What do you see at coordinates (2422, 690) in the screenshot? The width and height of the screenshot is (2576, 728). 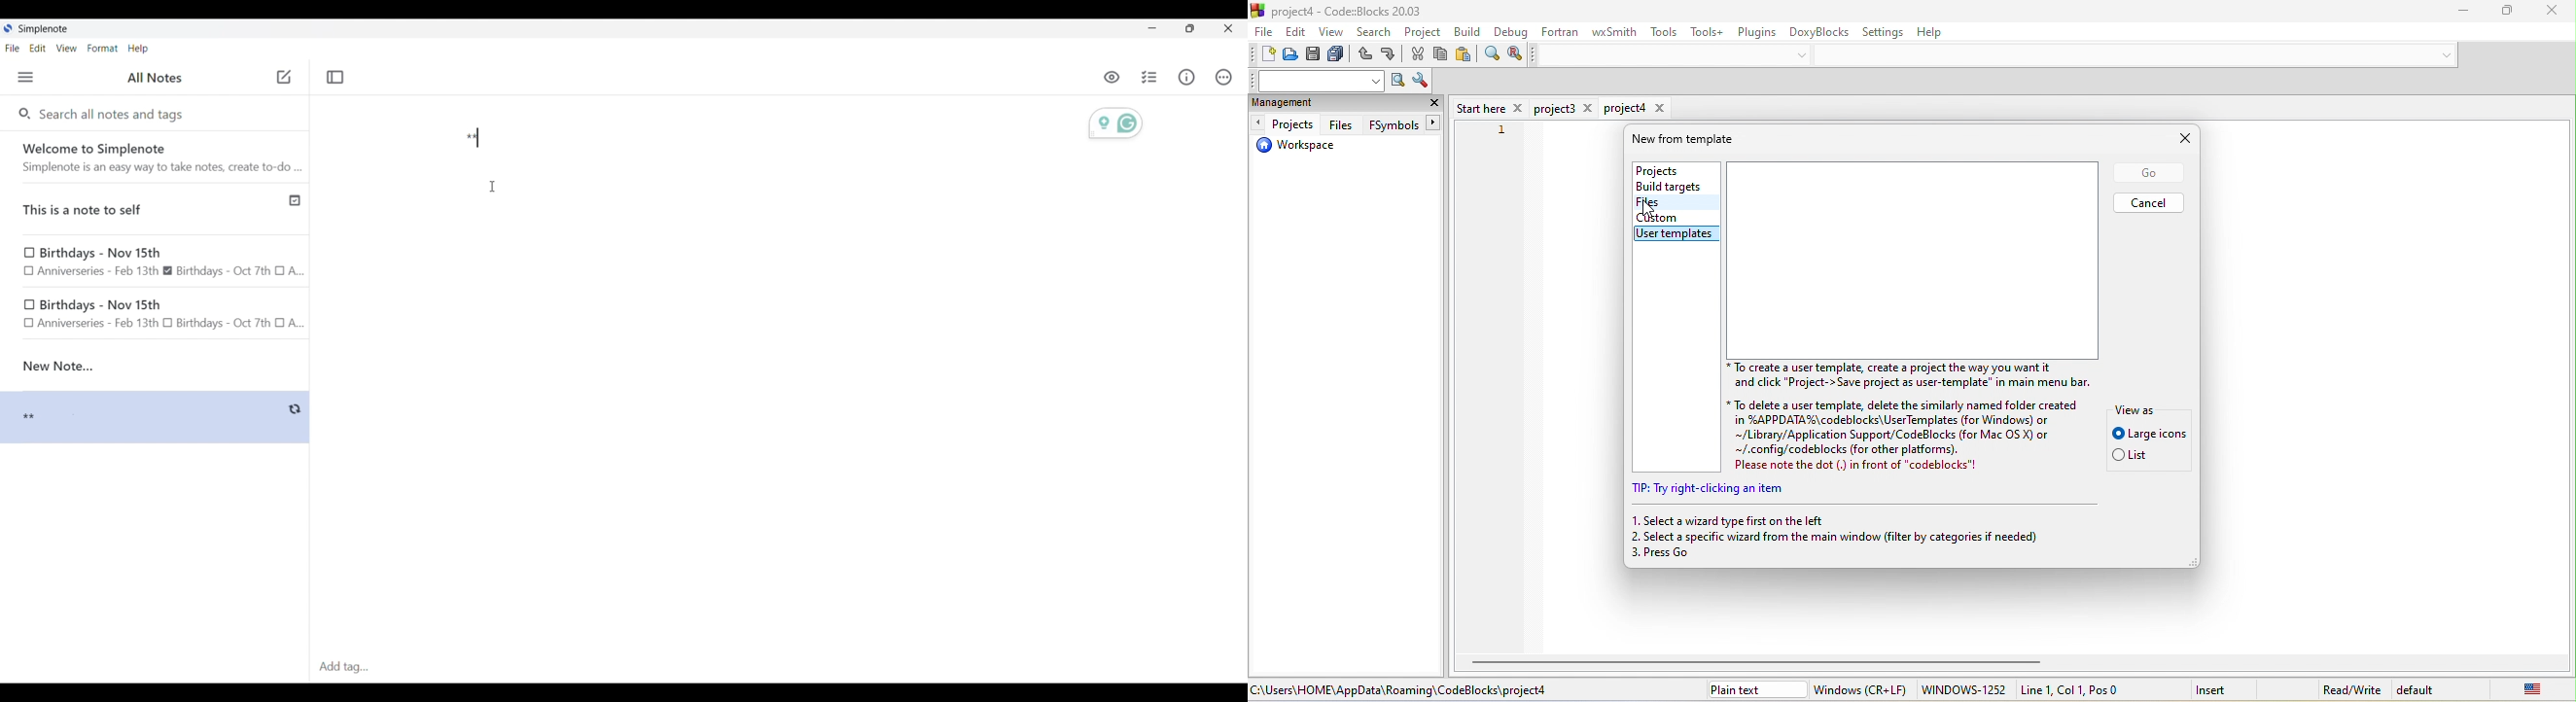 I see `default` at bounding box center [2422, 690].